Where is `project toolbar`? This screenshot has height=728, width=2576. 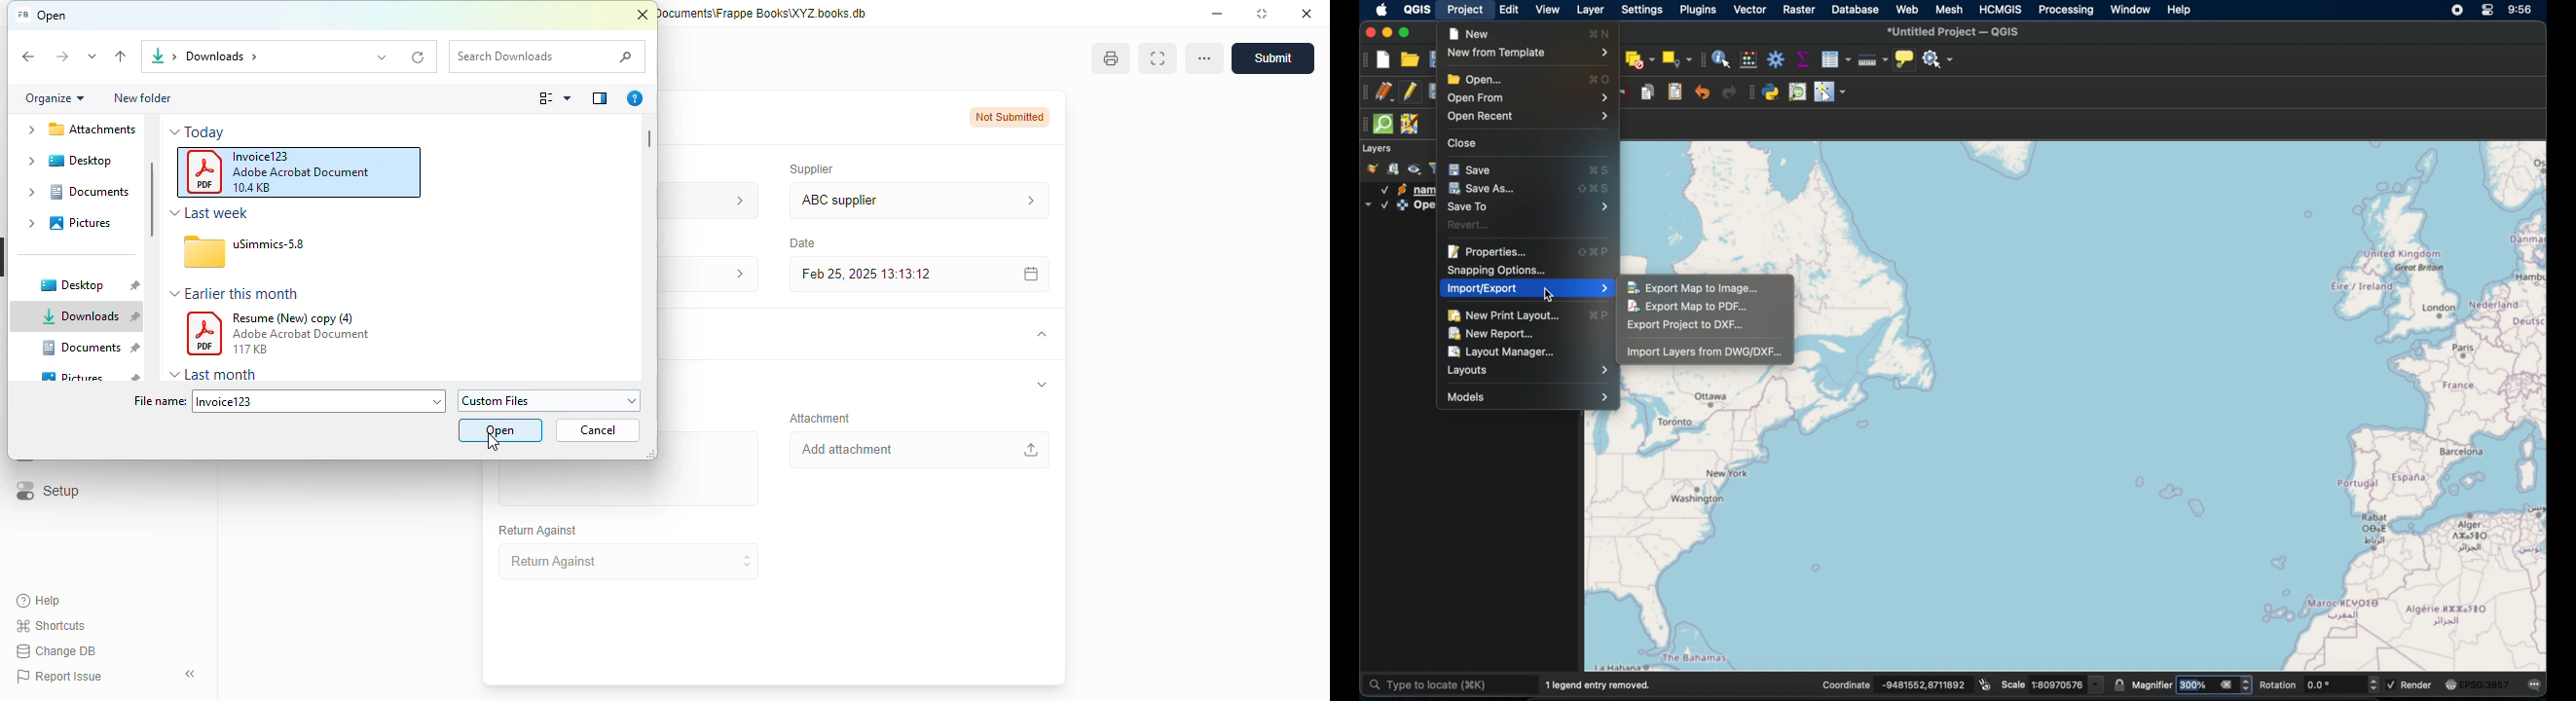 project toolbar is located at coordinates (1362, 60).